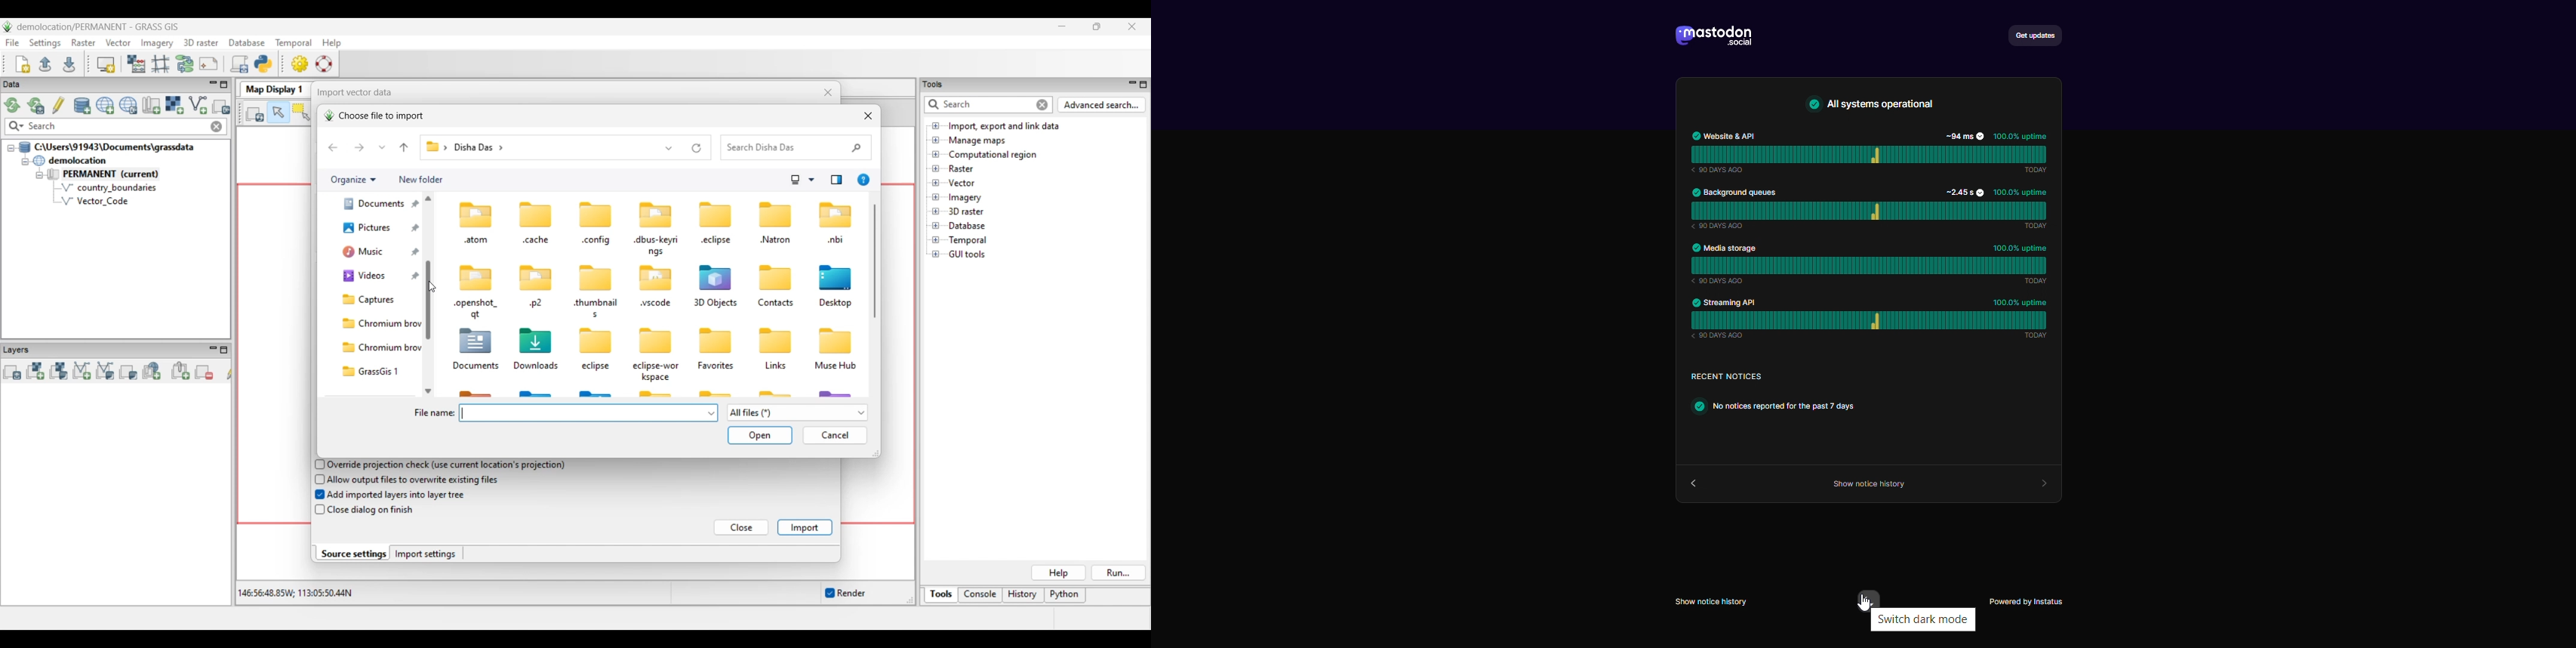  What do you see at coordinates (1885, 322) in the screenshot?
I see `streaming and api` at bounding box center [1885, 322].